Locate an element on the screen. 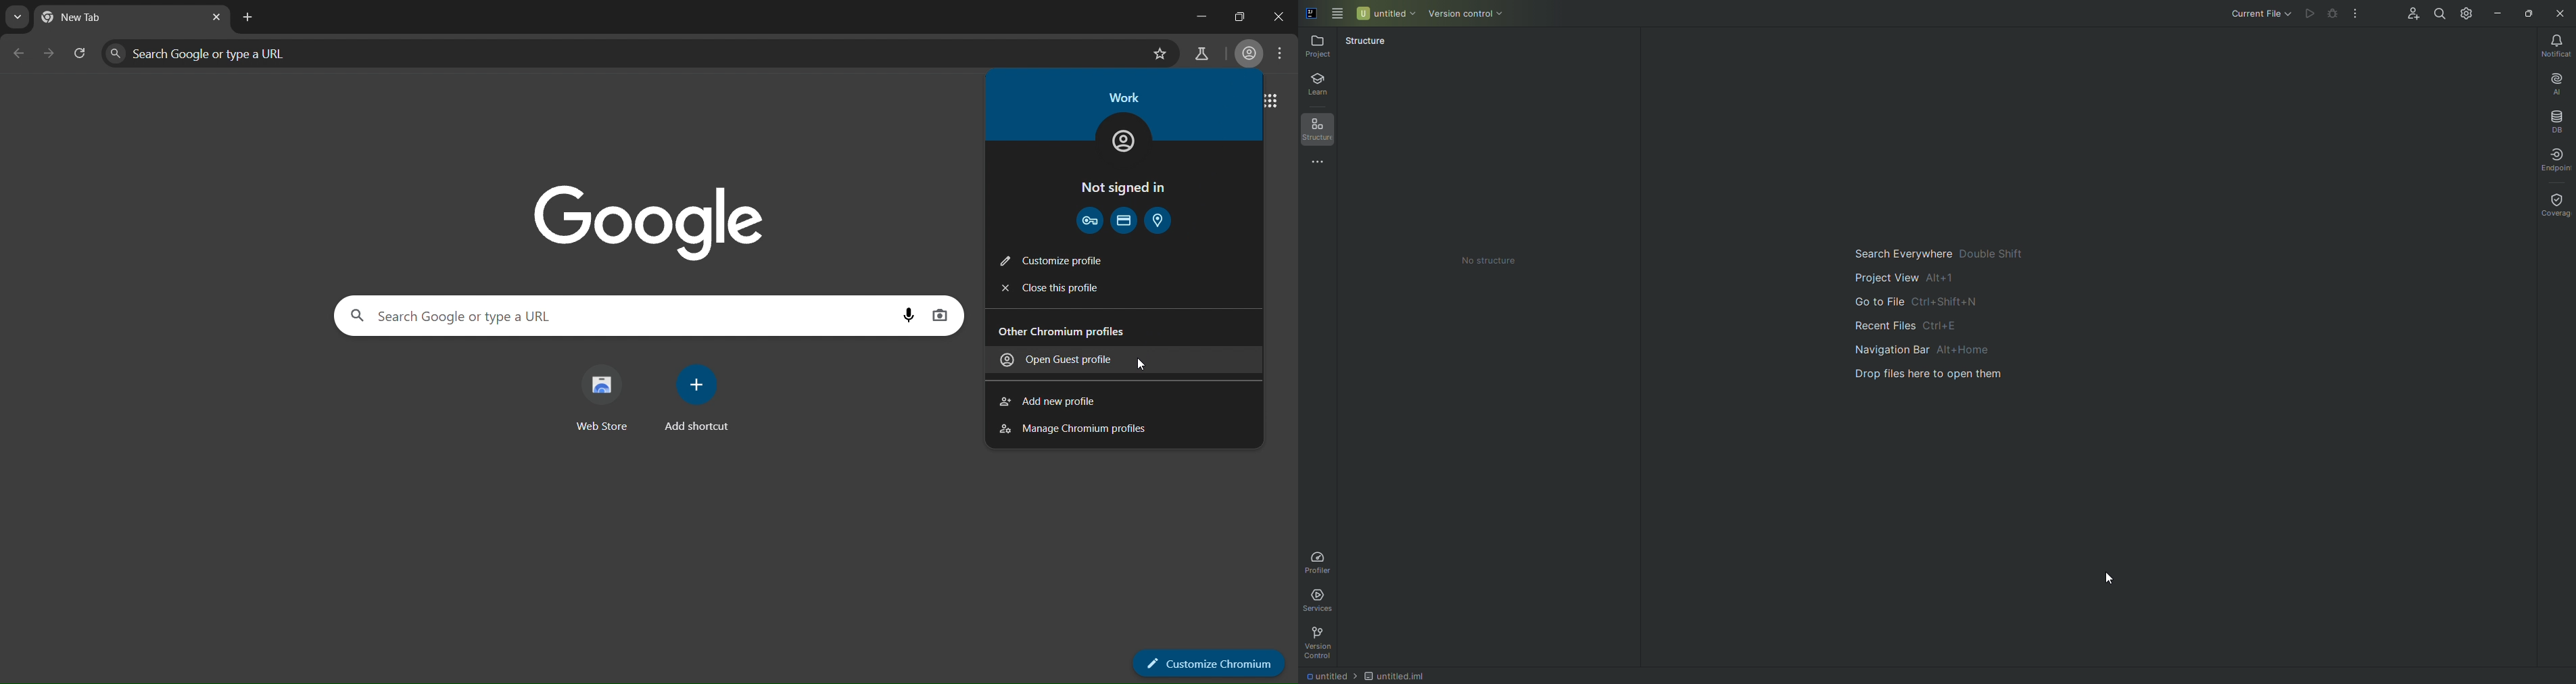  Profiler is located at coordinates (1322, 560).